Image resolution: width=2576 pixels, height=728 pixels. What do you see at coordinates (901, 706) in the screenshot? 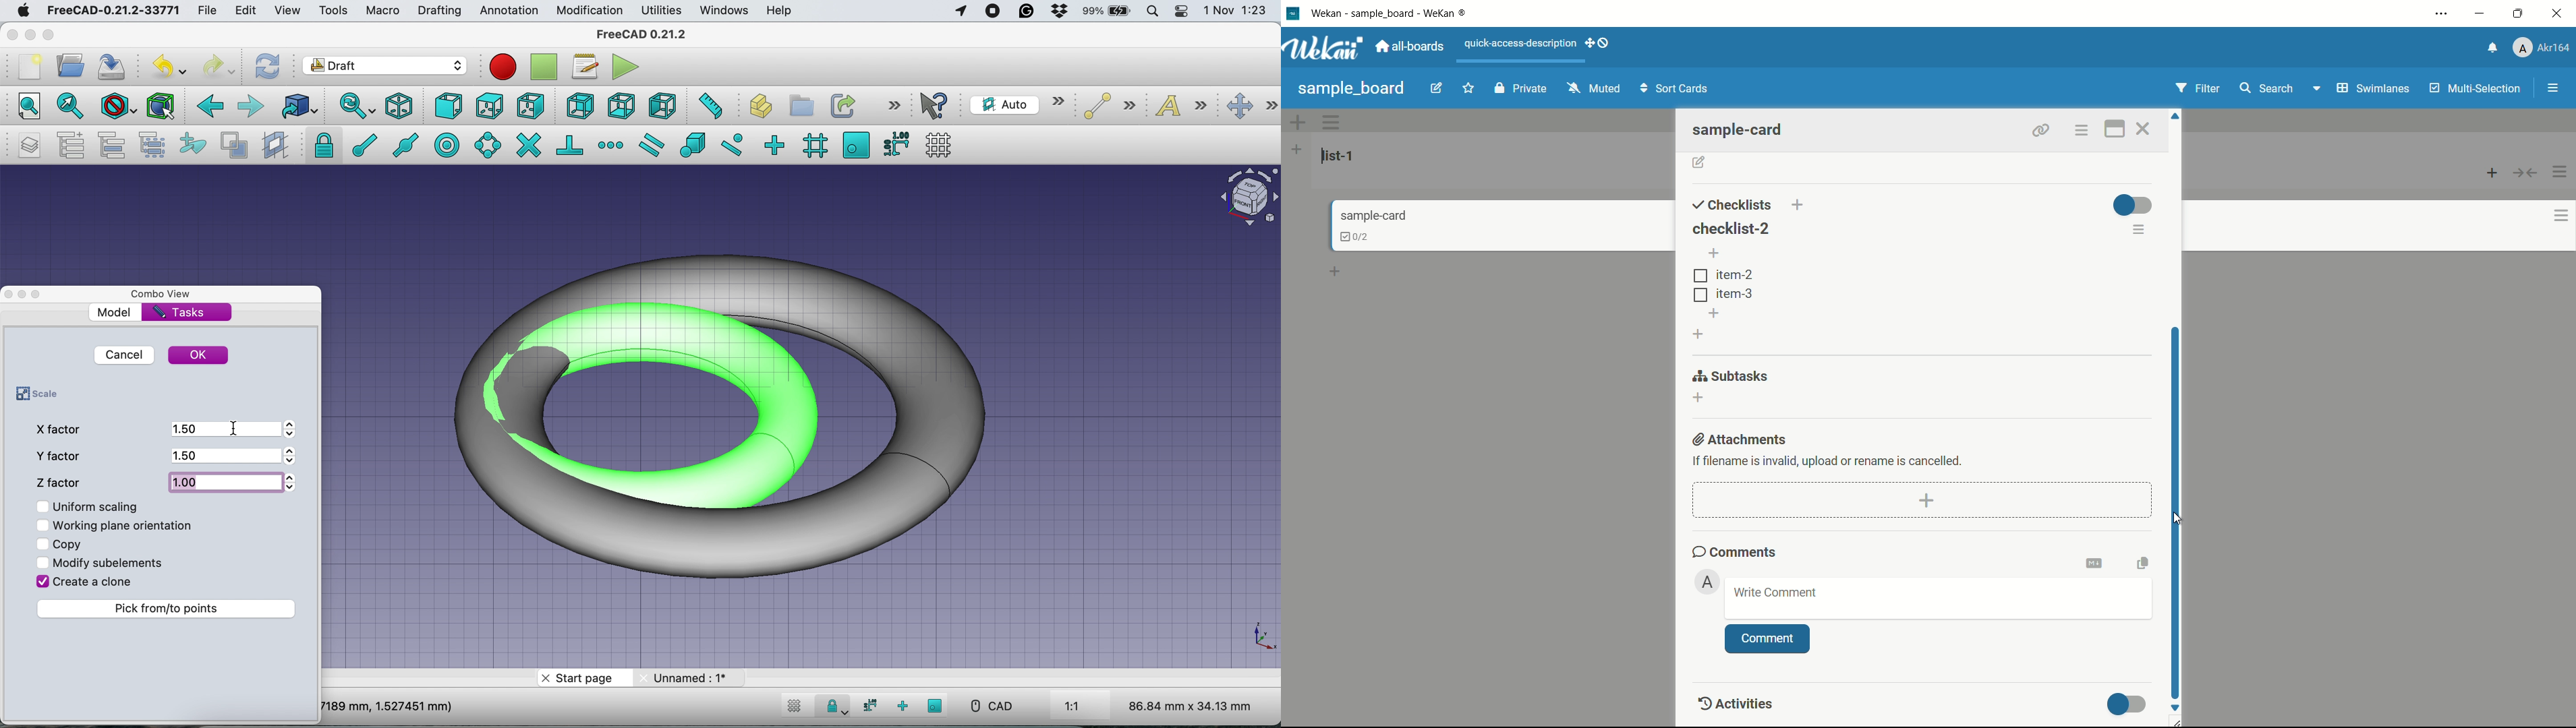
I see `snap ortho` at bounding box center [901, 706].